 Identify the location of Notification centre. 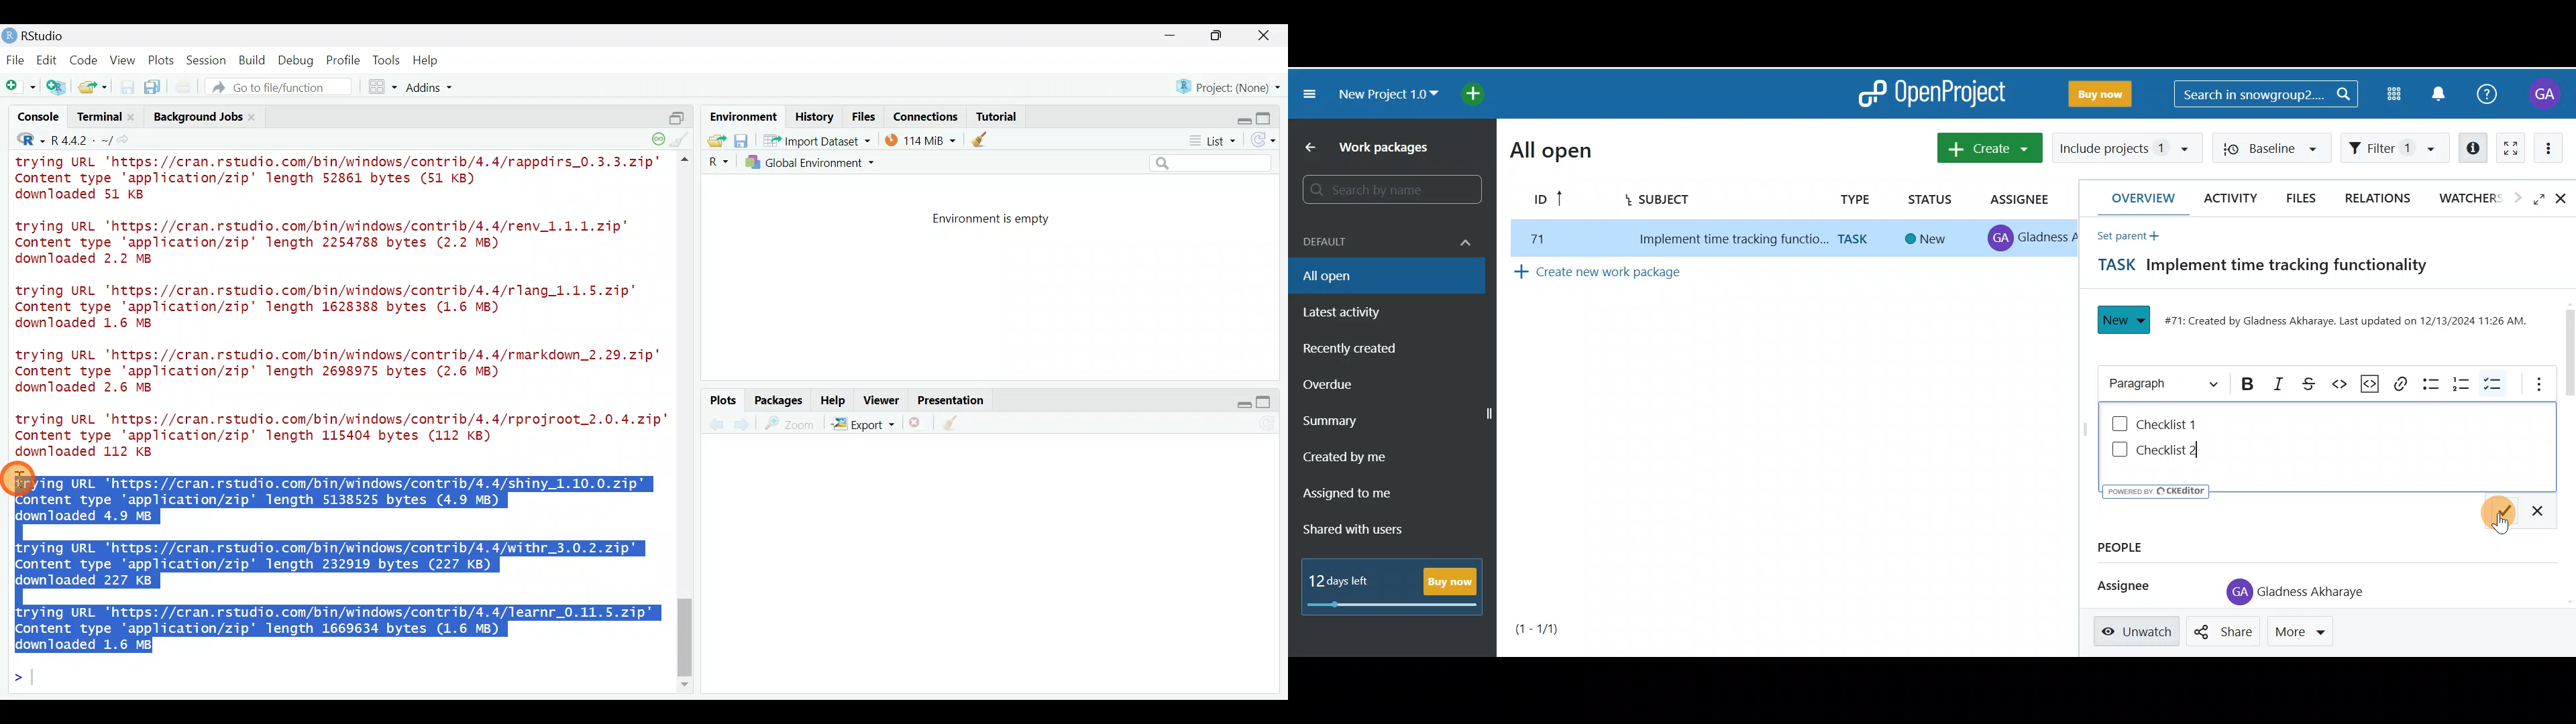
(2447, 93).